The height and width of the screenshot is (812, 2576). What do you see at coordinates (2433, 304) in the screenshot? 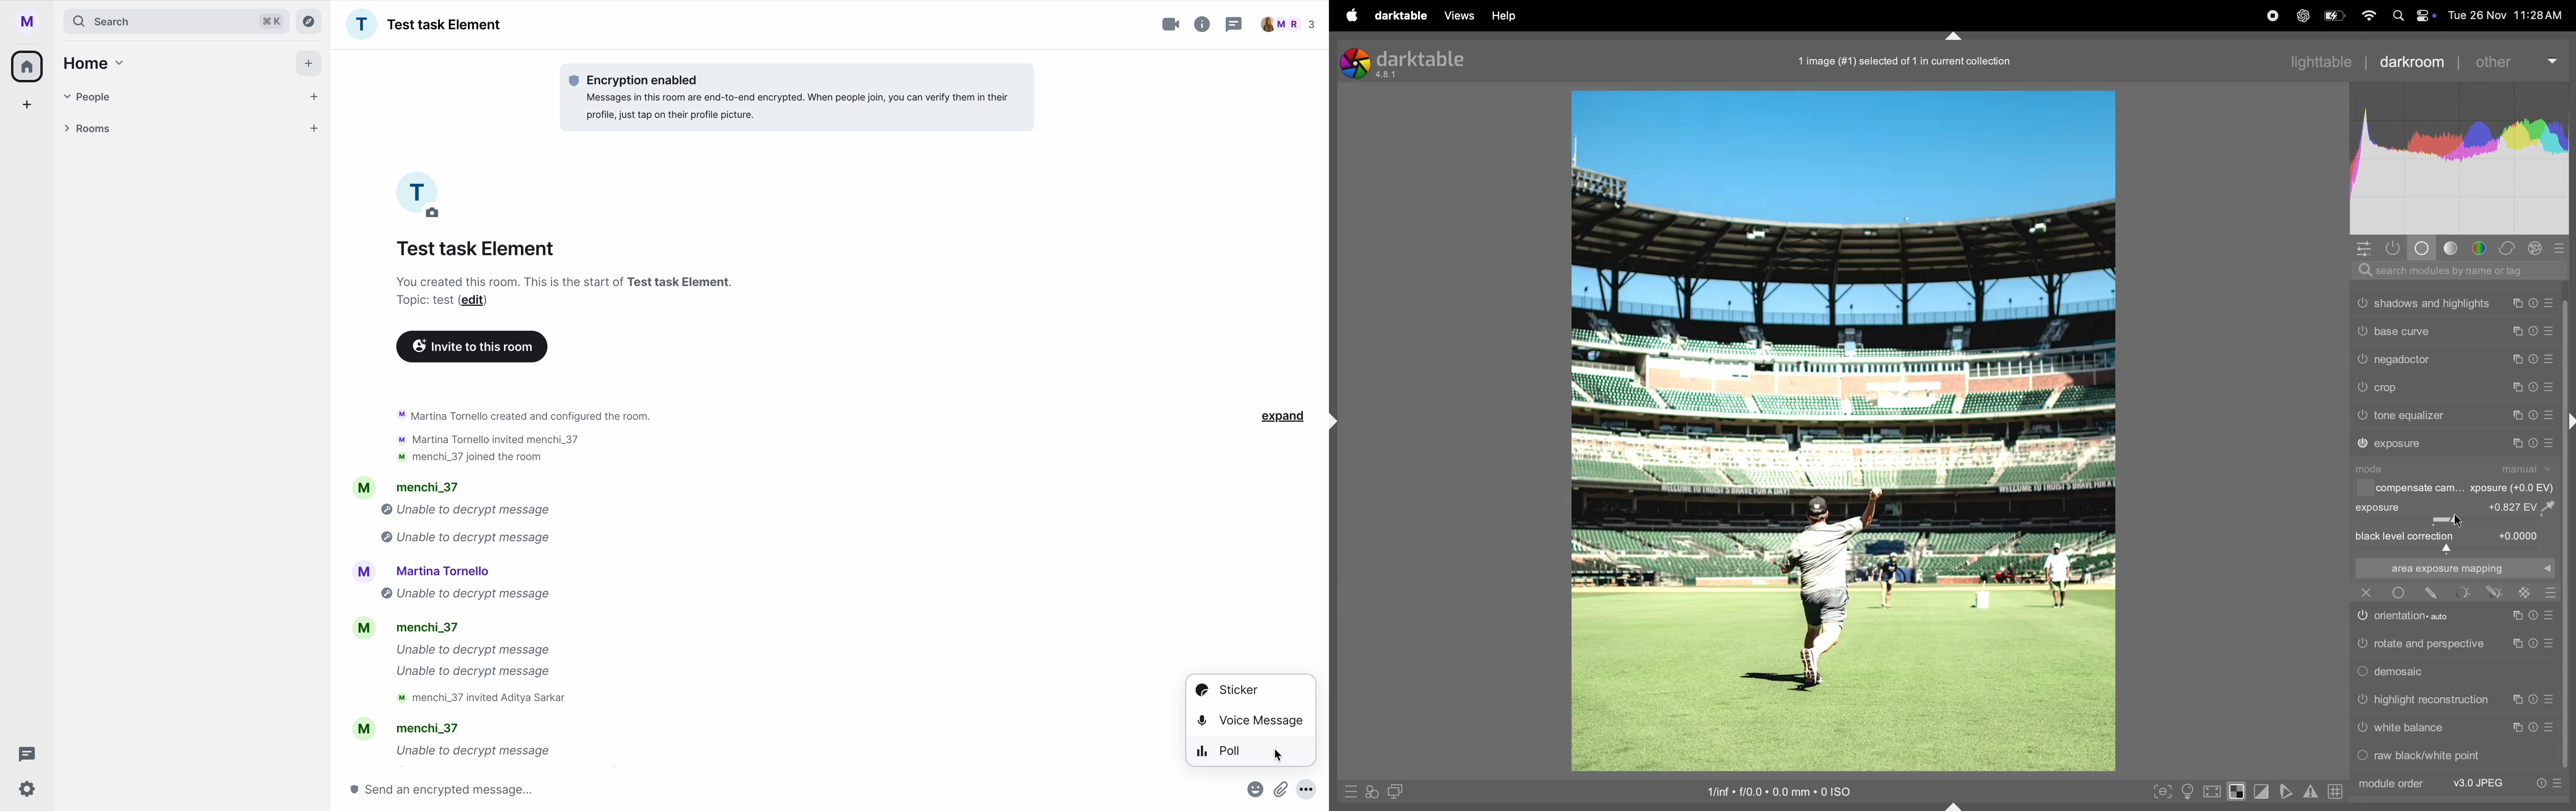
I see `shadows and highlights` at bounding box center [2433, 304].